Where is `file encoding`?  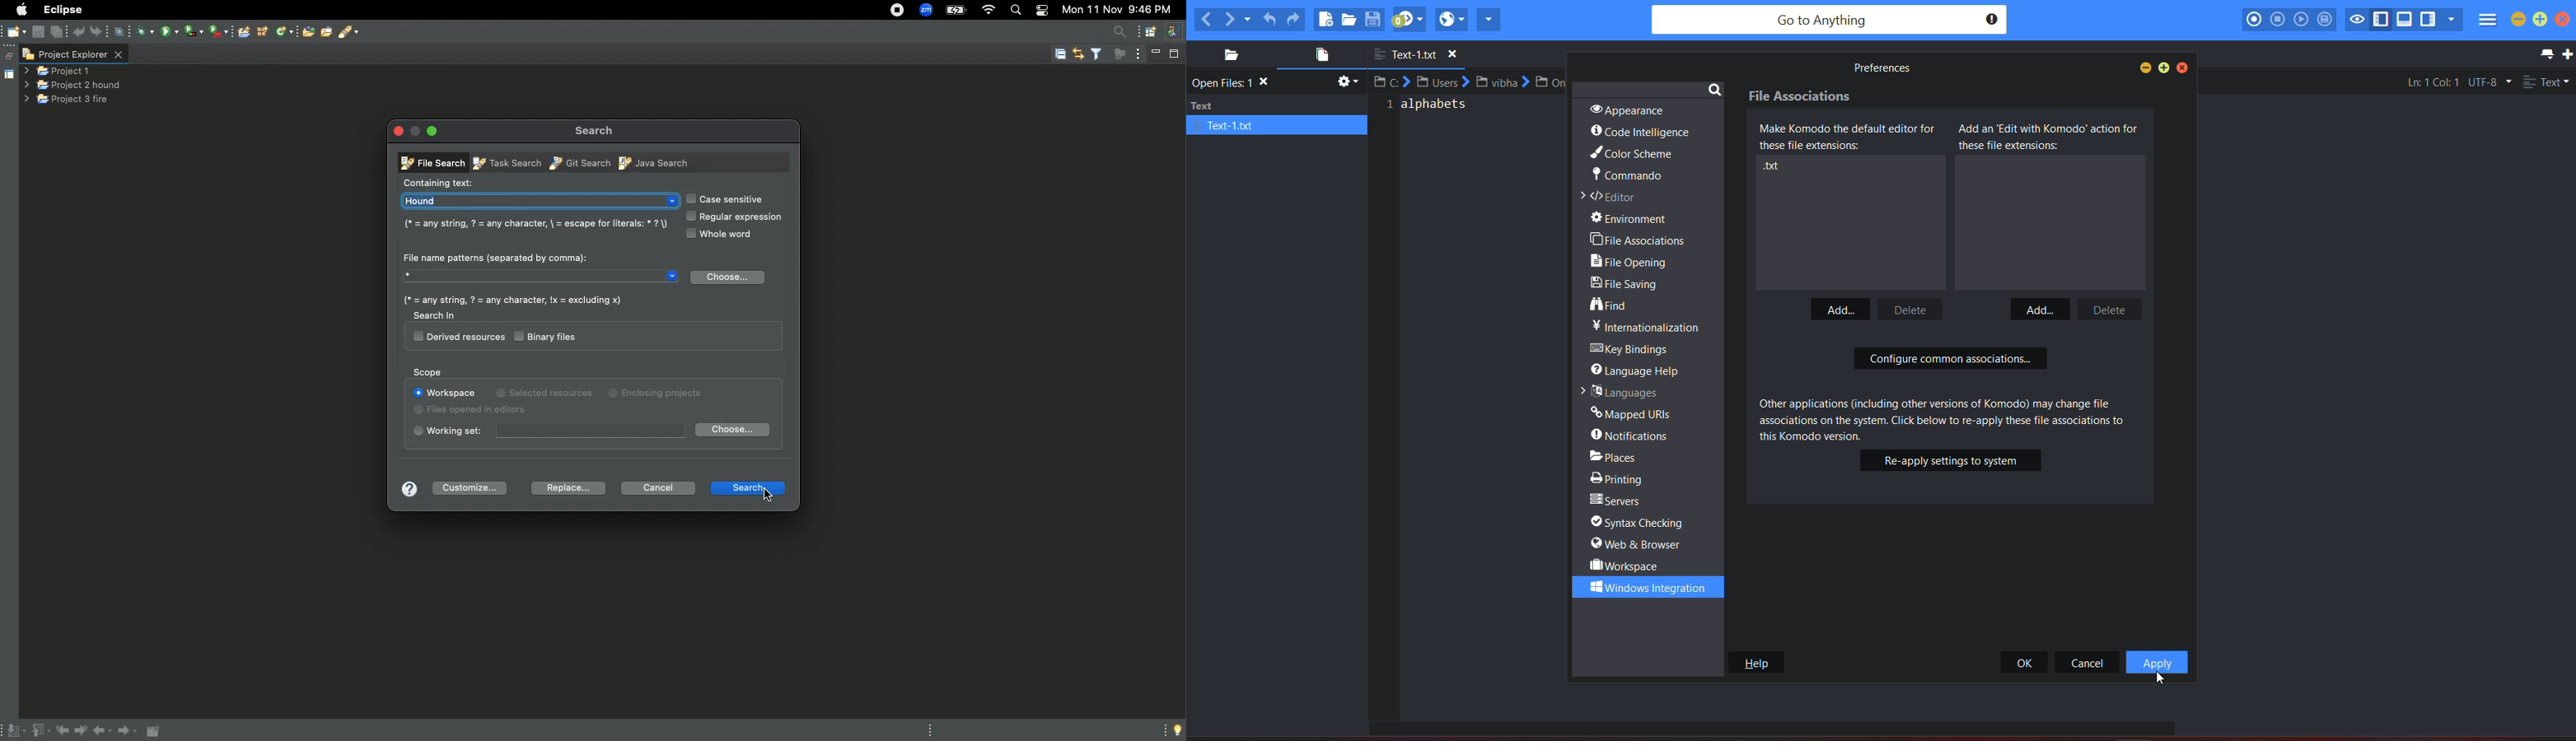 file encoding is located at coordinates (2489, 82).